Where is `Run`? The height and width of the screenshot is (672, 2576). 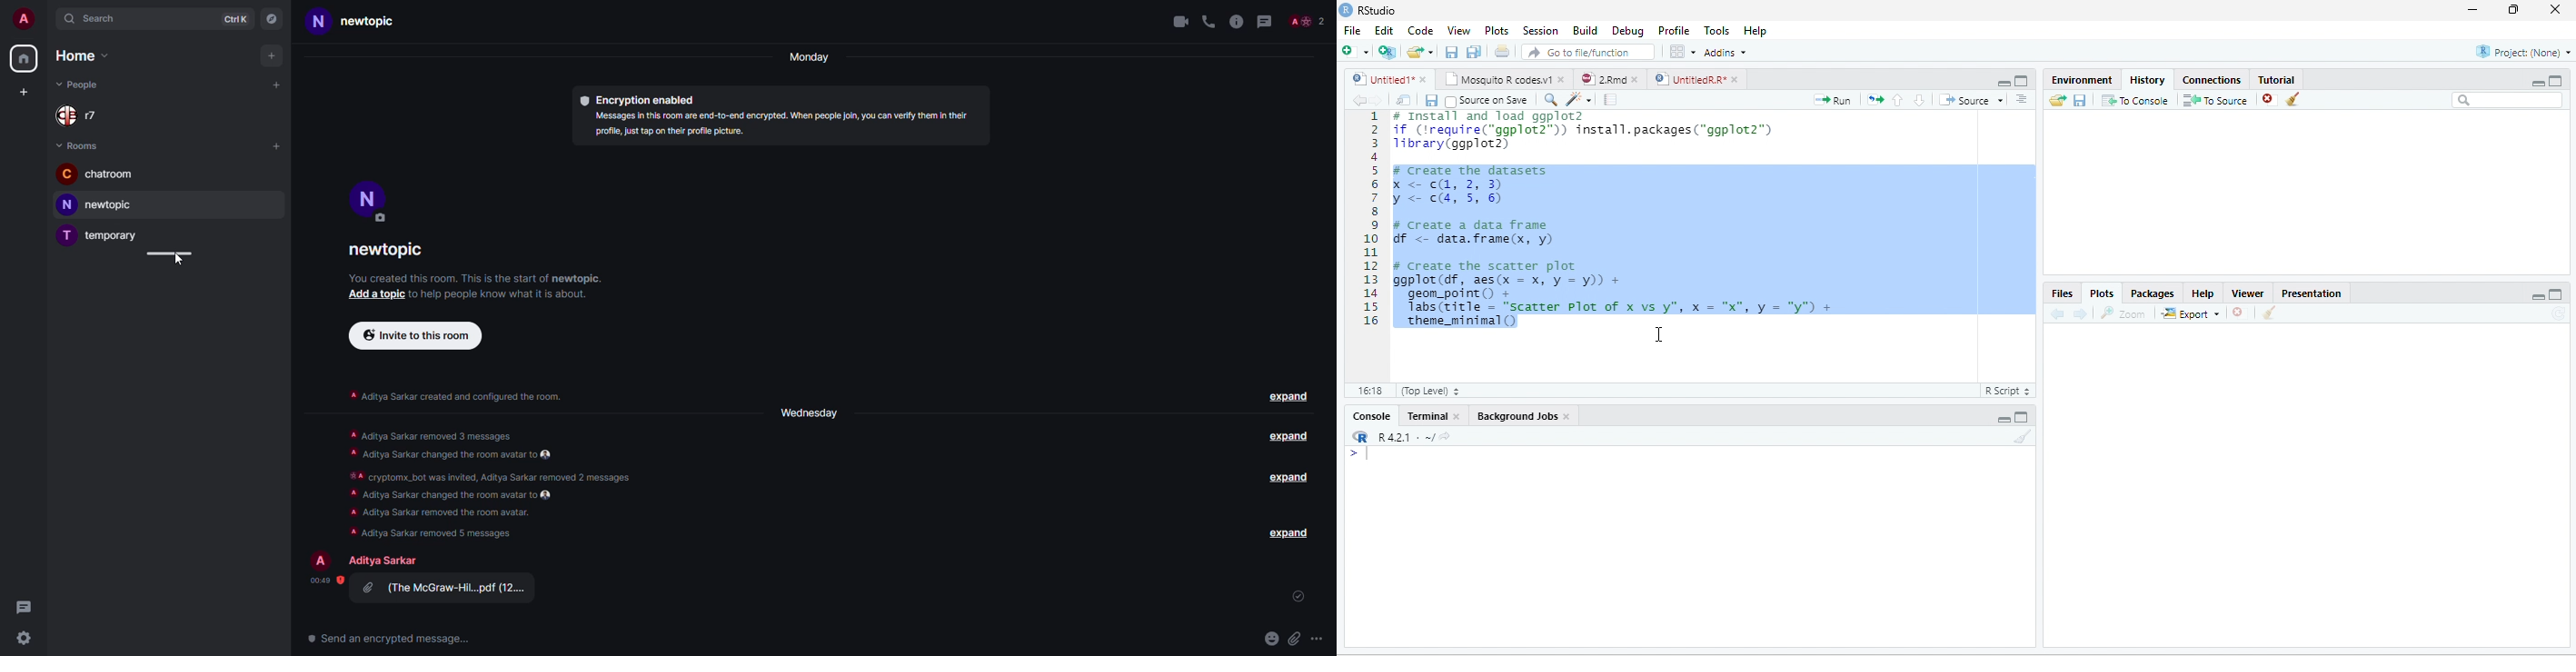
Run is located at coordinates (1833, 100).